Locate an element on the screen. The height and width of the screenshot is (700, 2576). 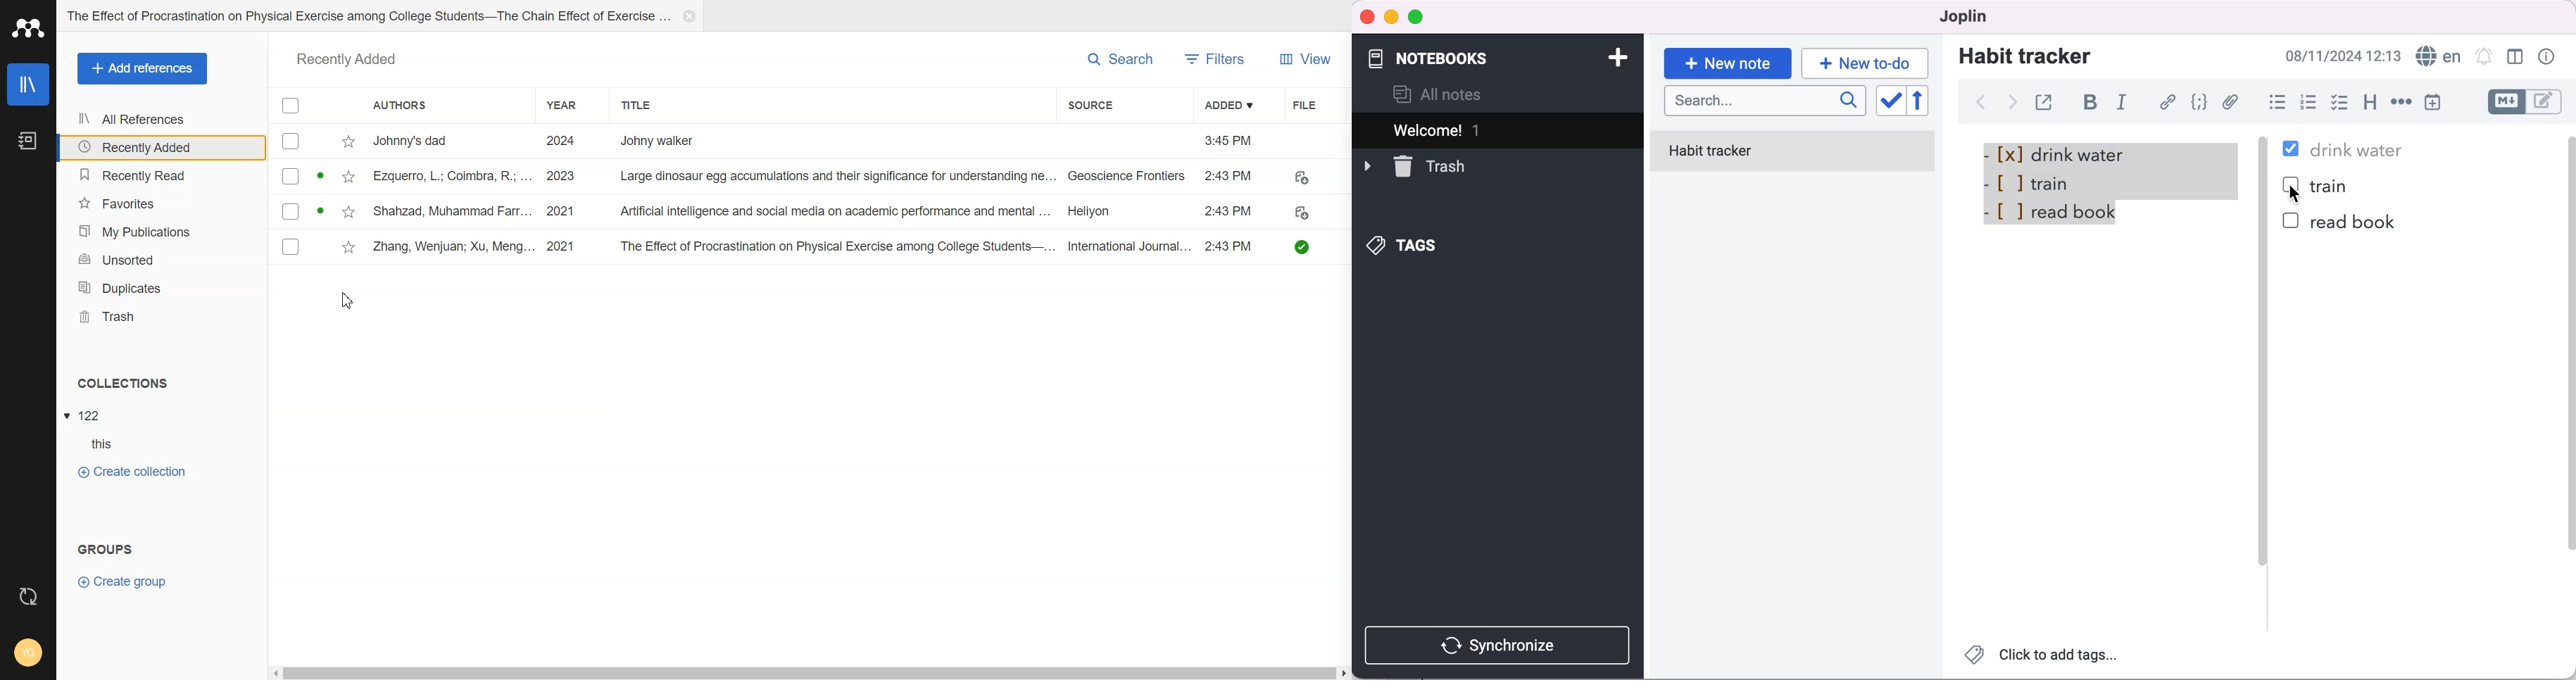
toggle external editing is located at coordinates (2047, 101).